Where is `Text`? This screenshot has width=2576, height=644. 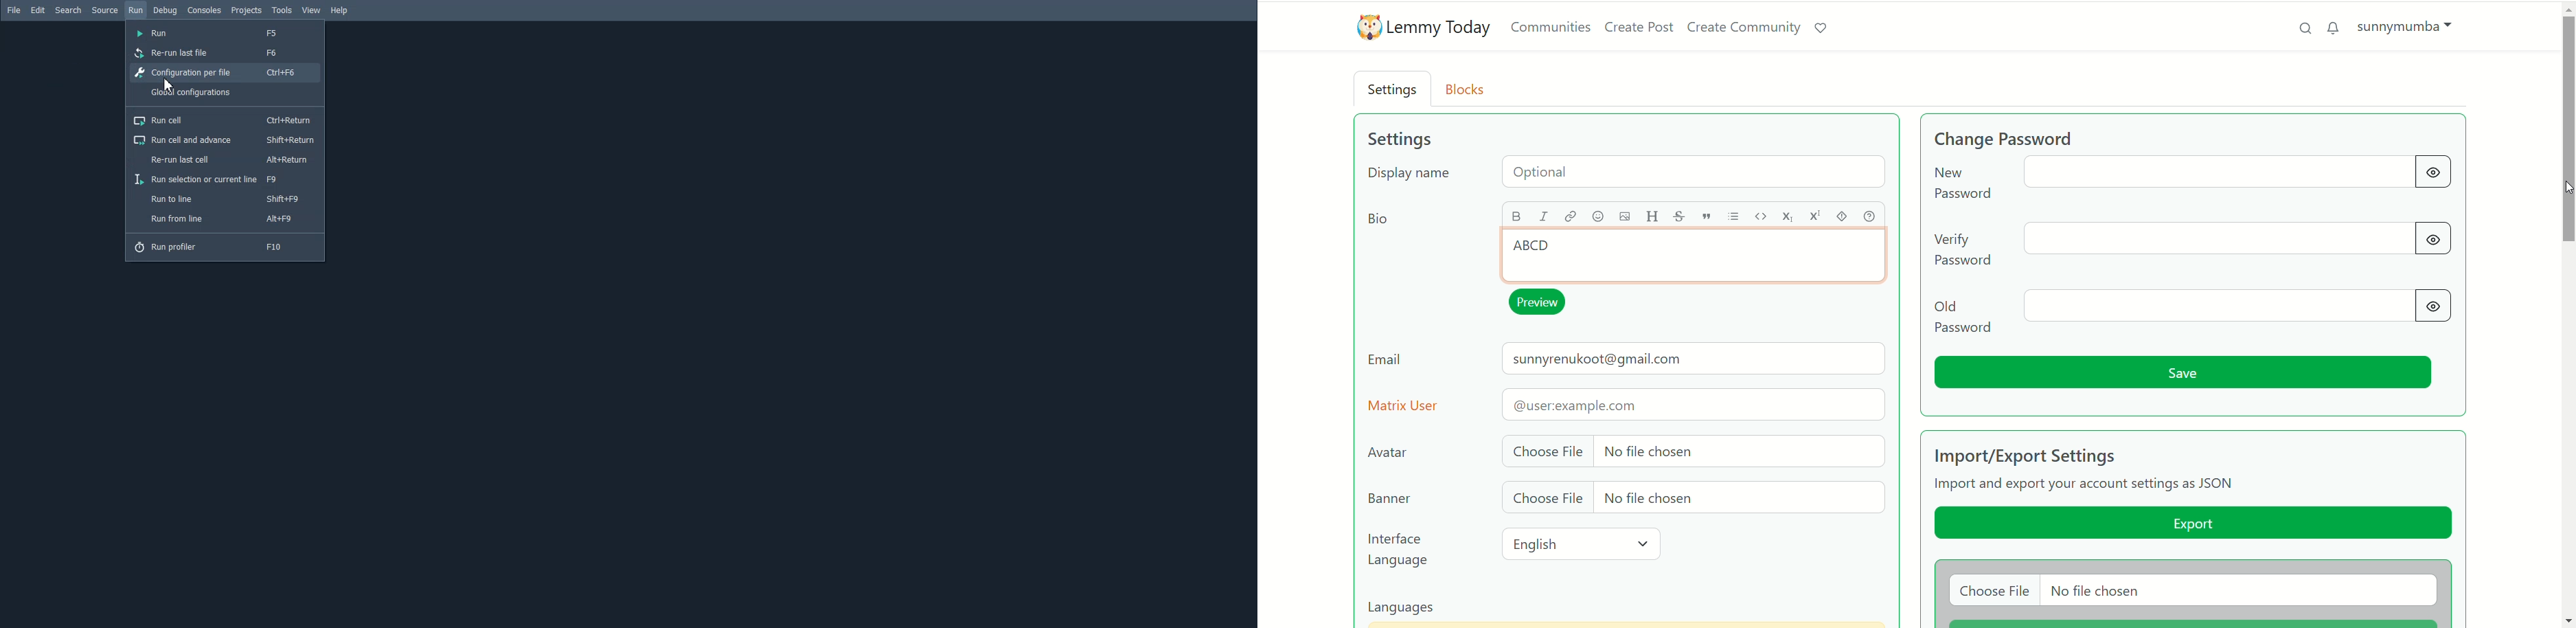
Text is located at coordinates (1542, 253).